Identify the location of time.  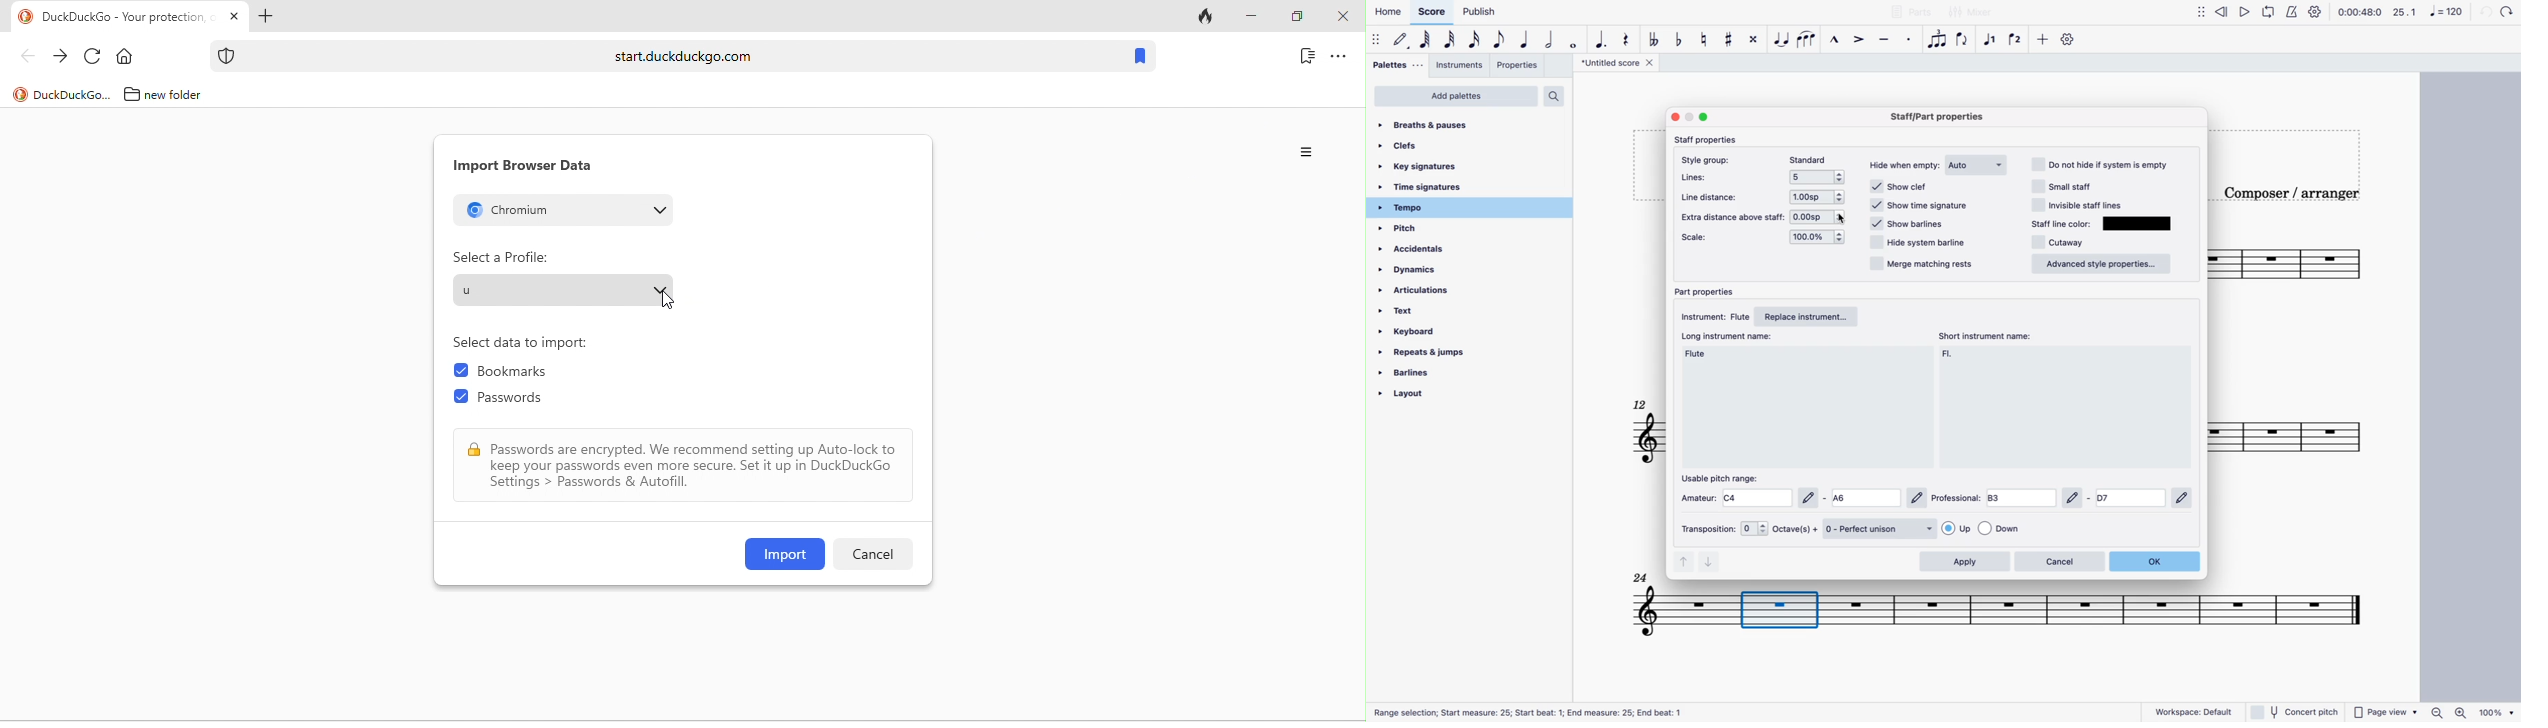
(2360, 12).